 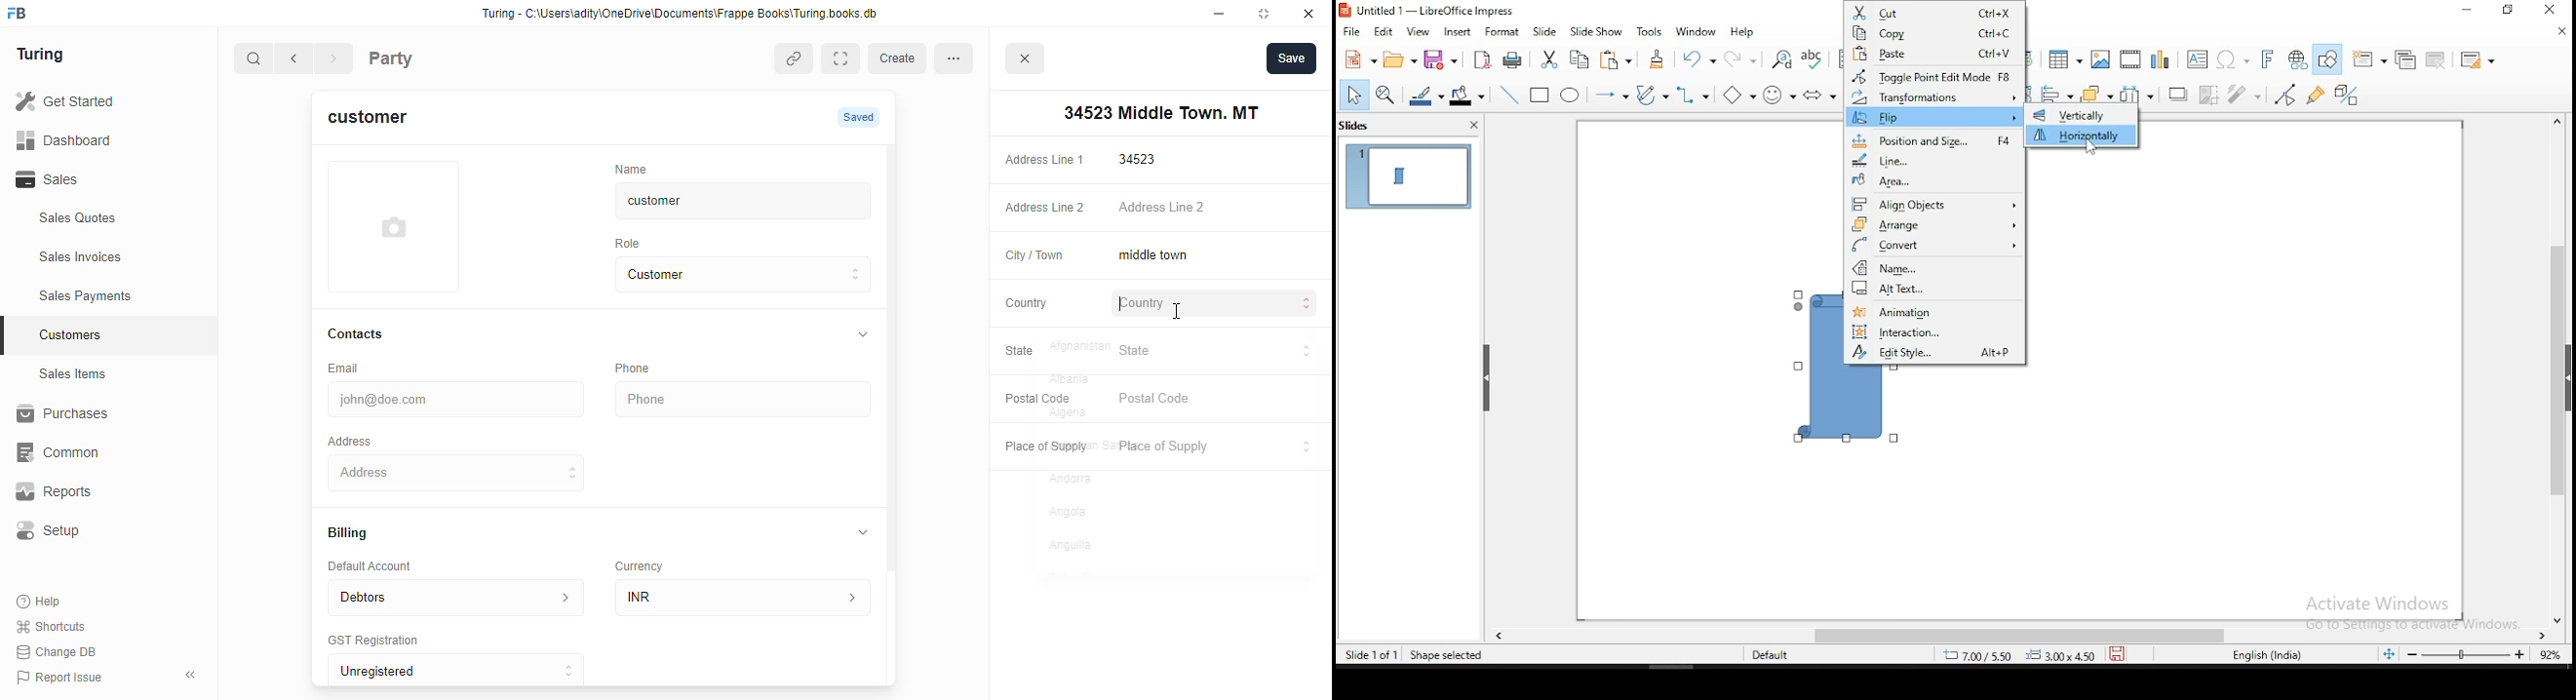 I want to click on zoom and pan, so click(x=1385, y=92).